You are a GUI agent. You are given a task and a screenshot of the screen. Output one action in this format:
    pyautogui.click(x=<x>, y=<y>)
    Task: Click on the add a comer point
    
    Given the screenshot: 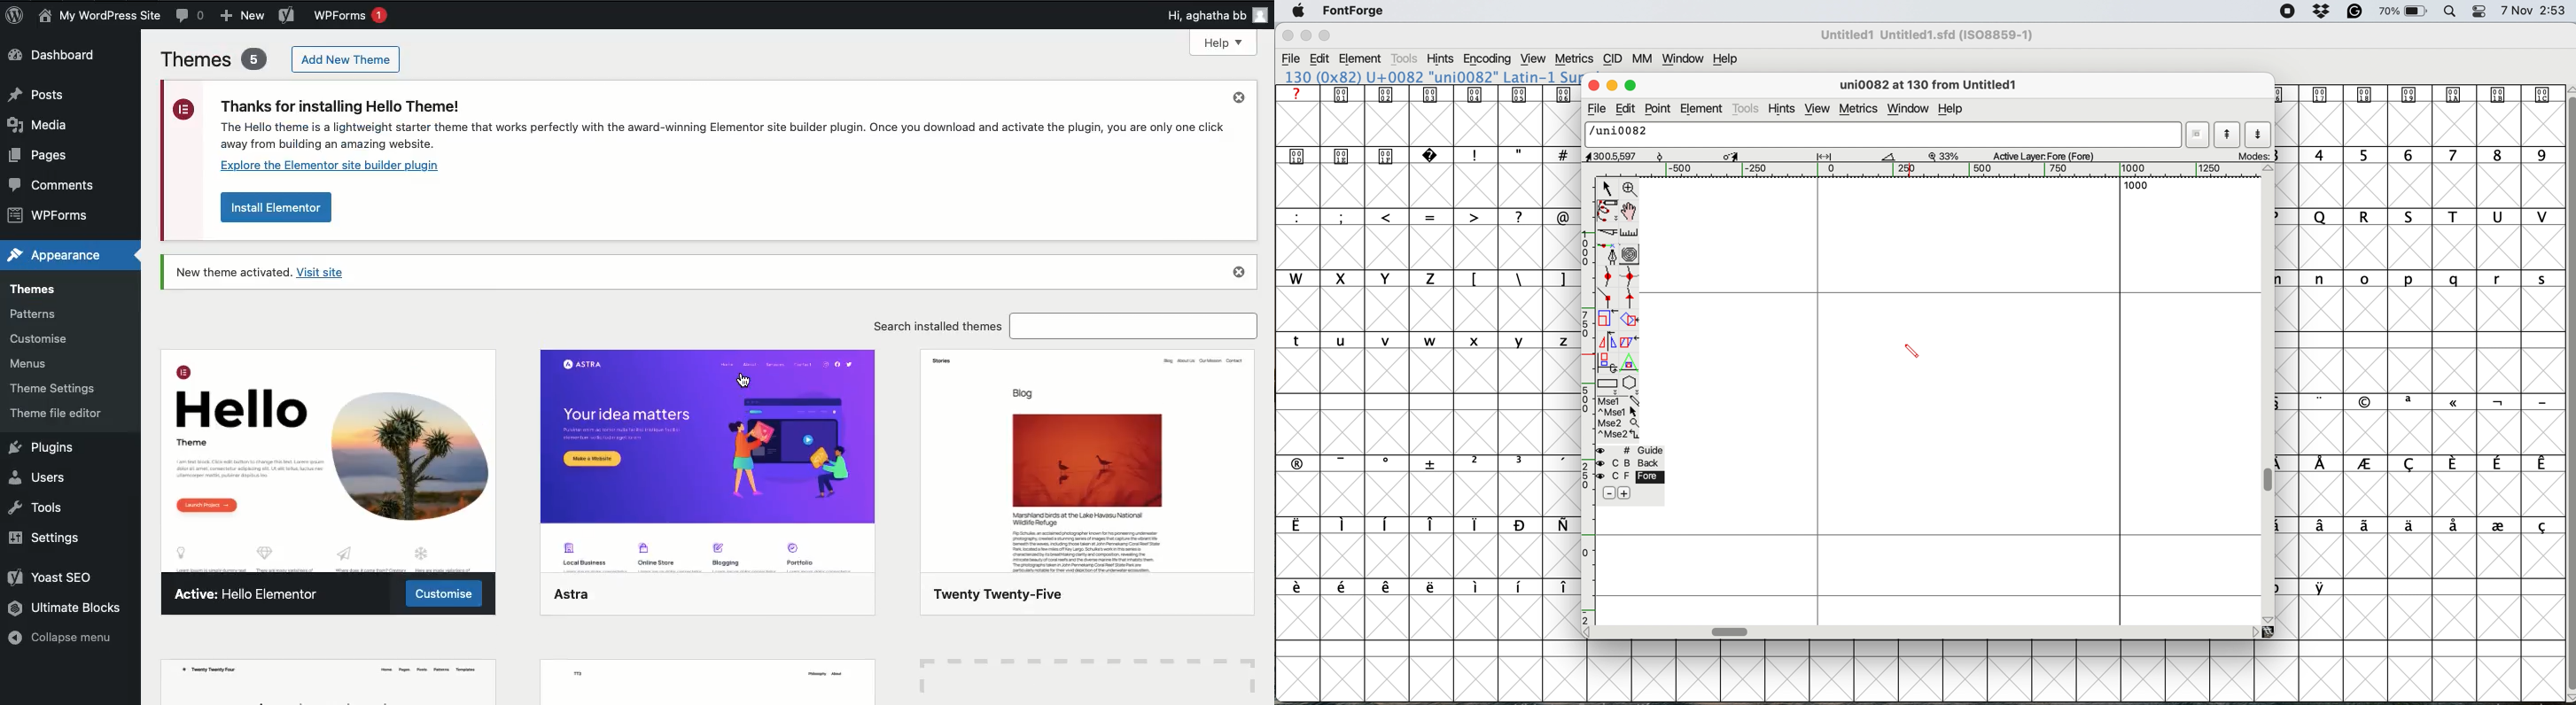 What is the action you would take?
    pyautogui.click(x=1608, y=299)
    